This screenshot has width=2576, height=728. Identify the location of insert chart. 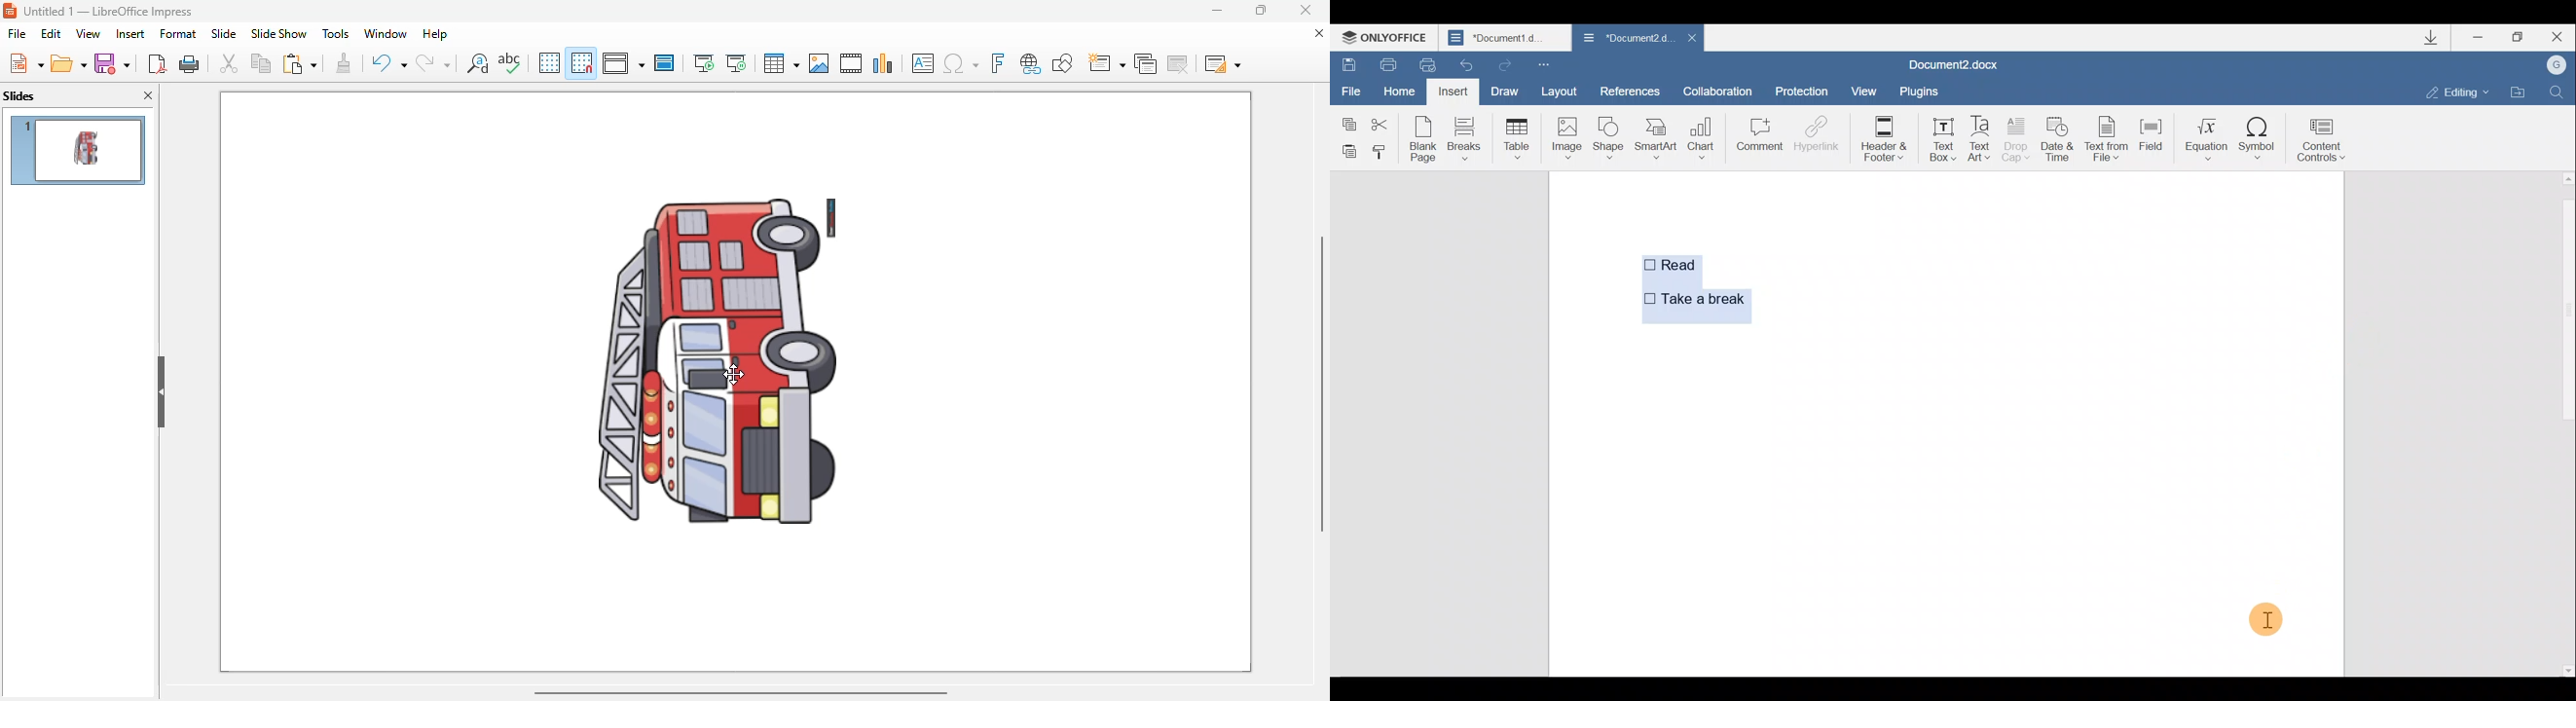
(884, 62).